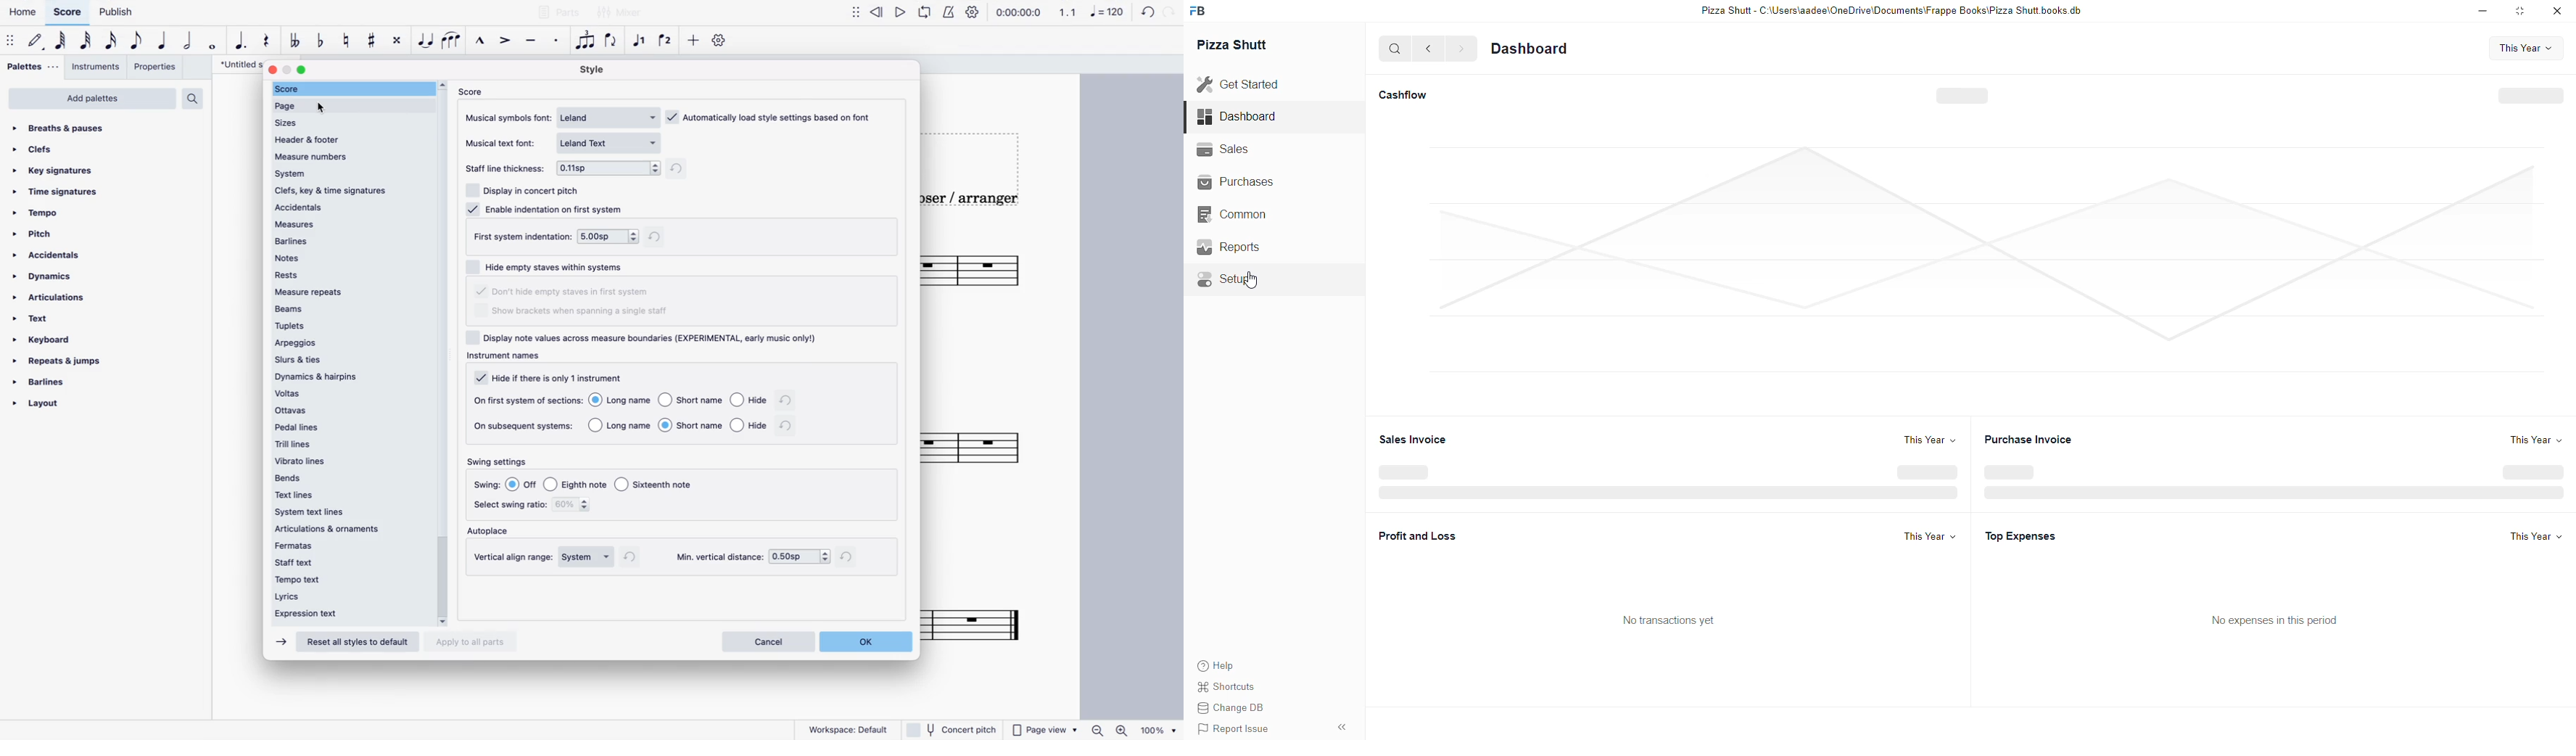  What do you see at coordinates (1205, 11) in the screenshot?
I see `Frappe Book Logo` at bounding box center [1205, 11].